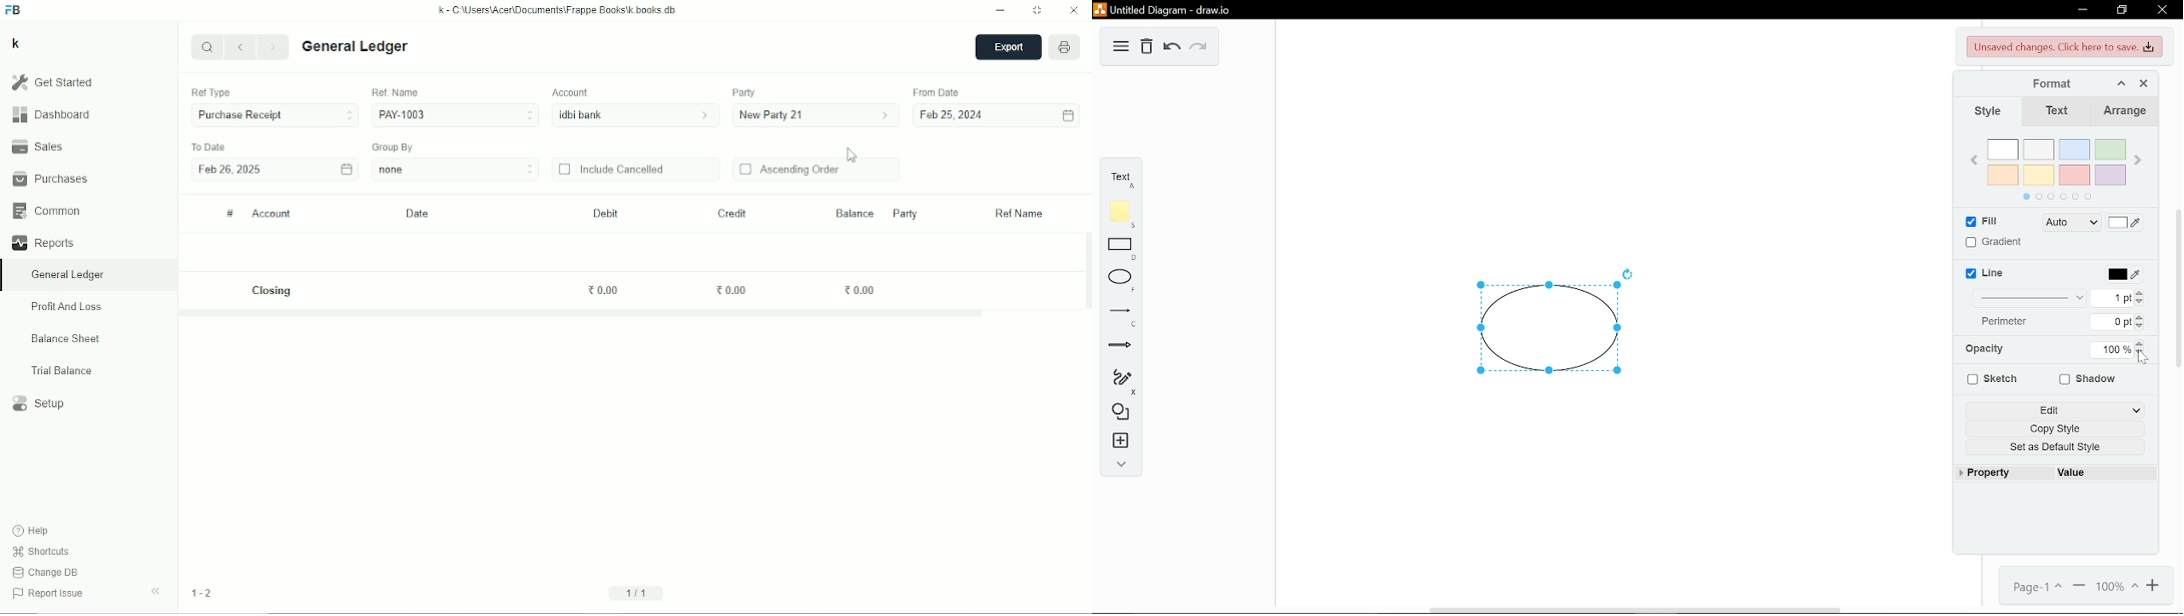 Image resolution: width=2184 pixels, height=616 pixels. What do you see at coordinates (42, 243) in the screenshot?
I see `Reports` at bounding box center [42, 243].